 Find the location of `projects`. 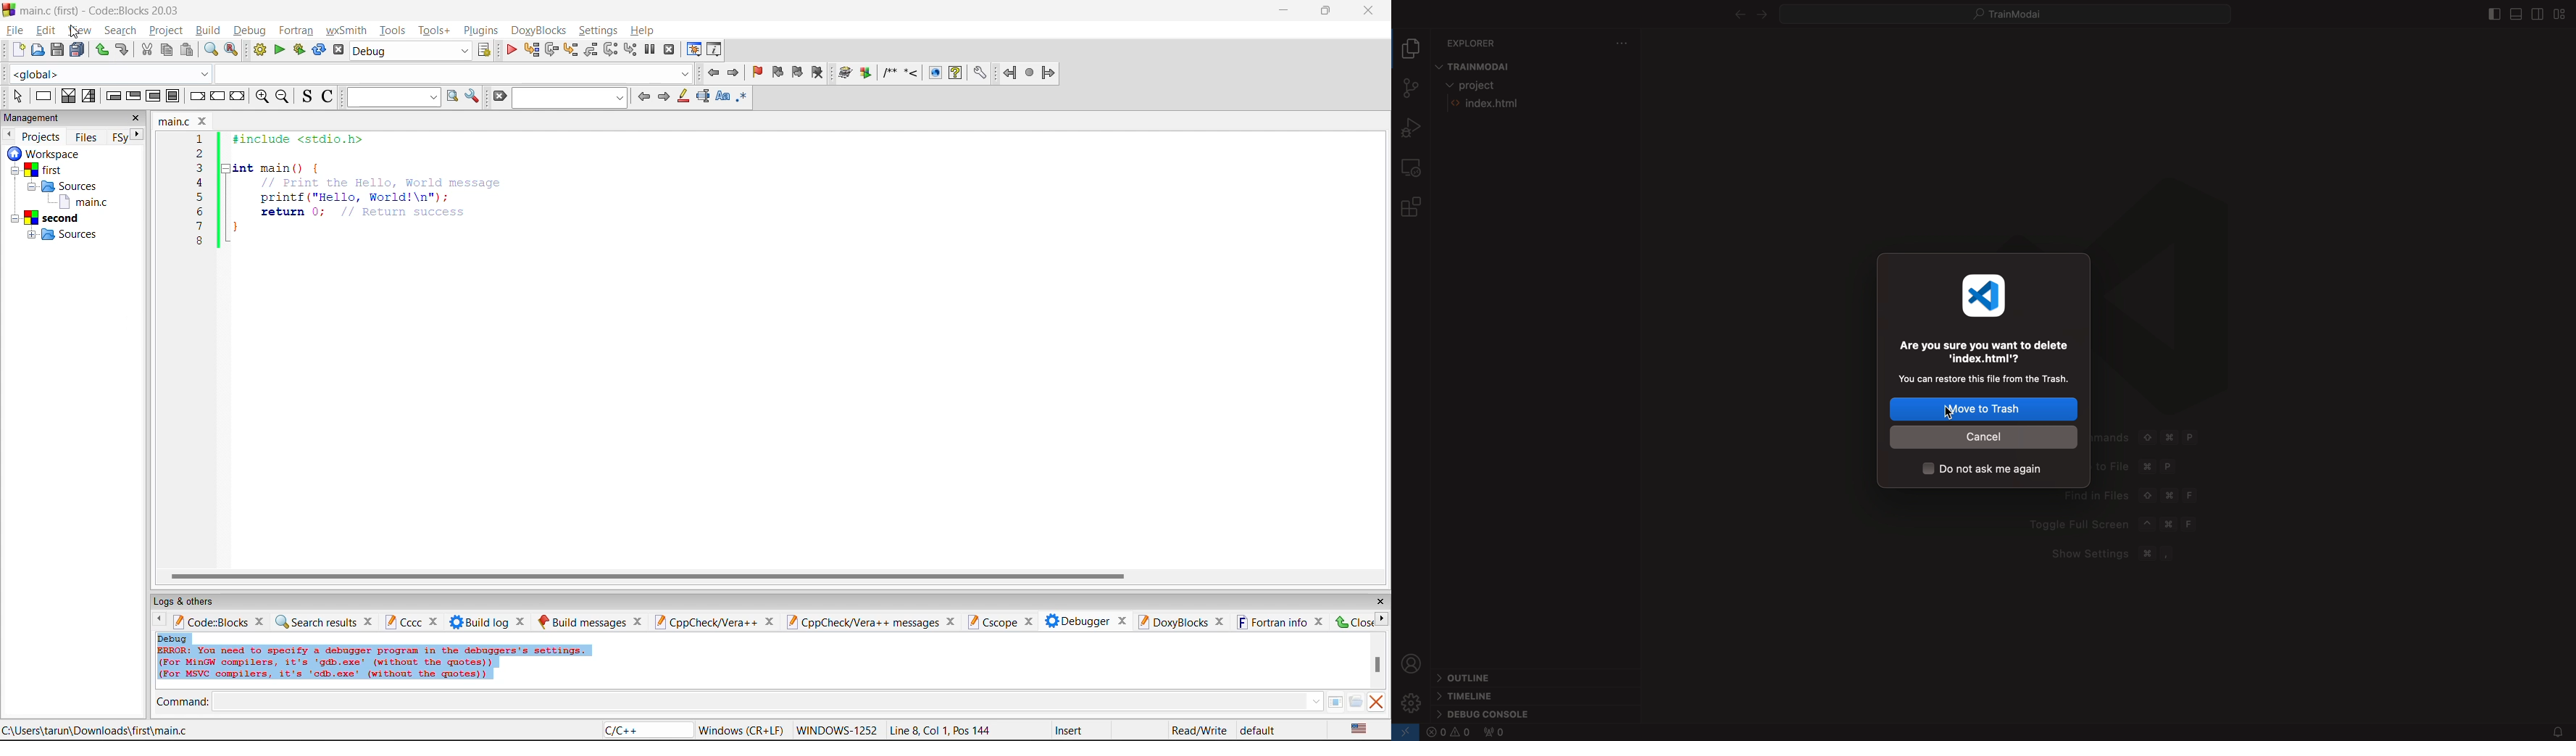

projects is located at coordinates (43, 136).